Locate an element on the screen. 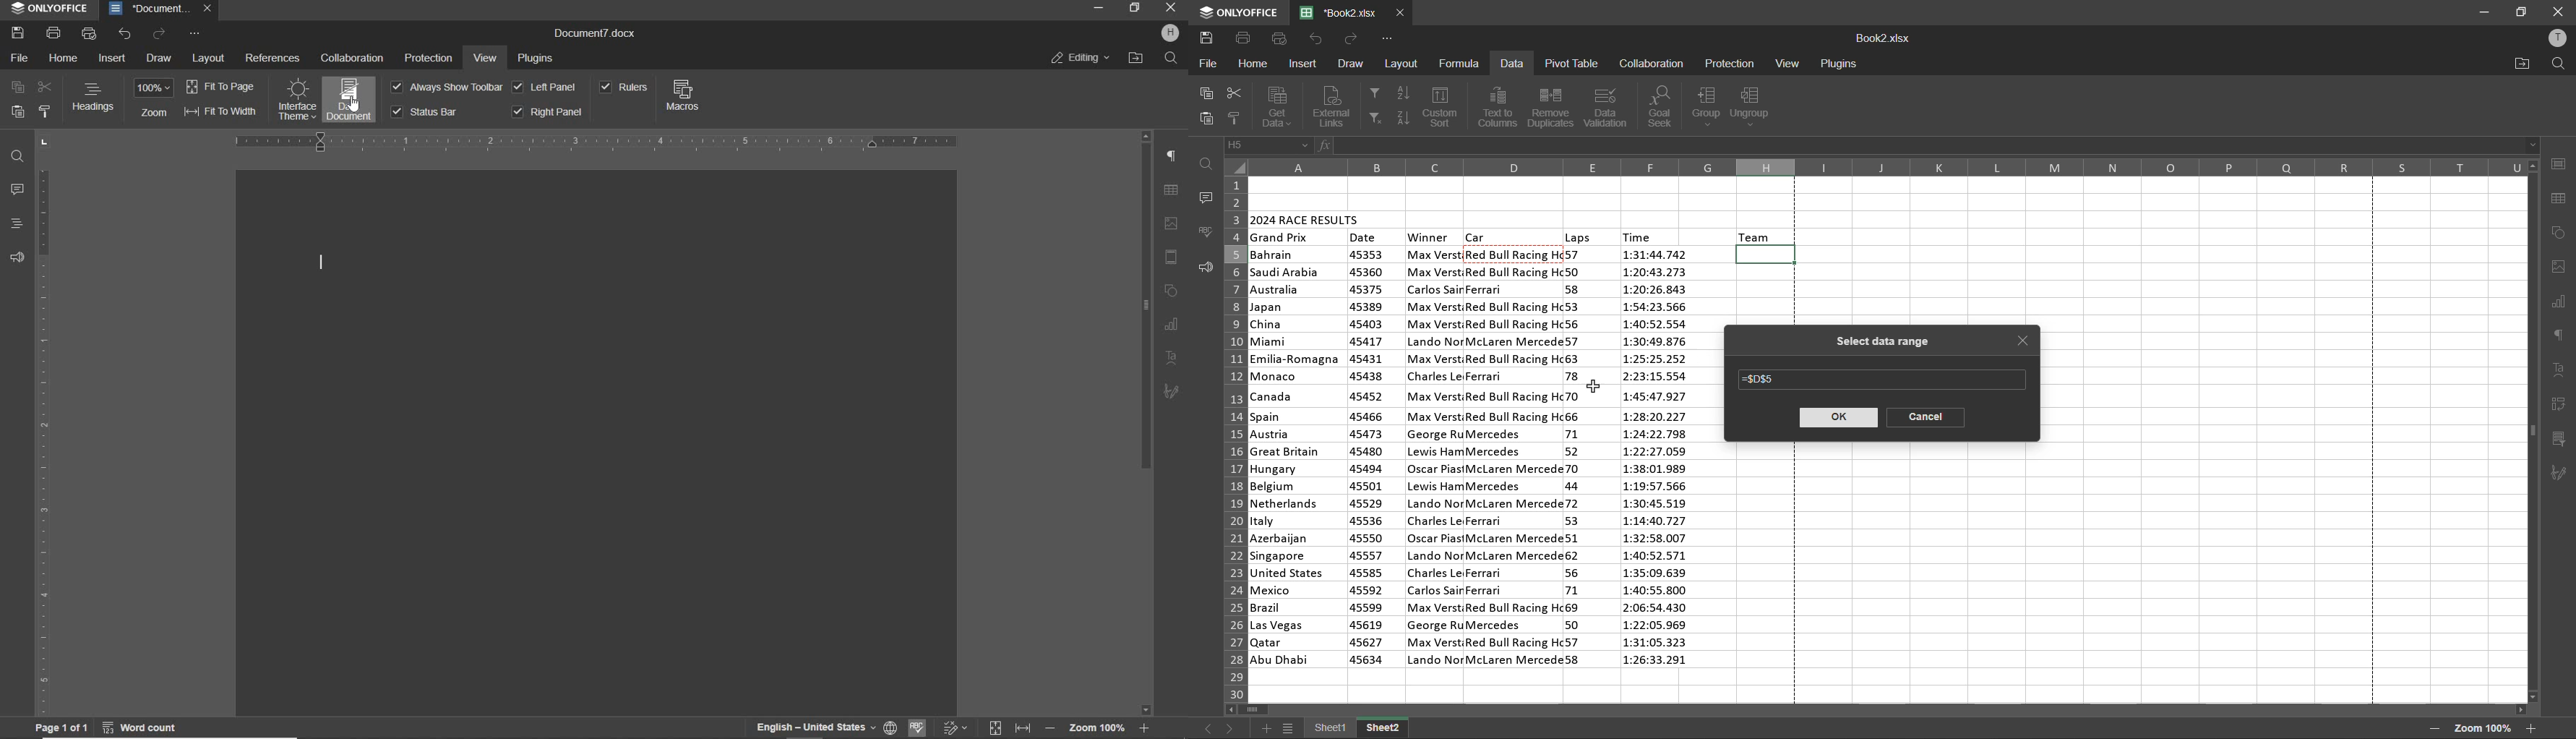  changed INTERFACE THEME to dark is located at coordinates (298, 101).